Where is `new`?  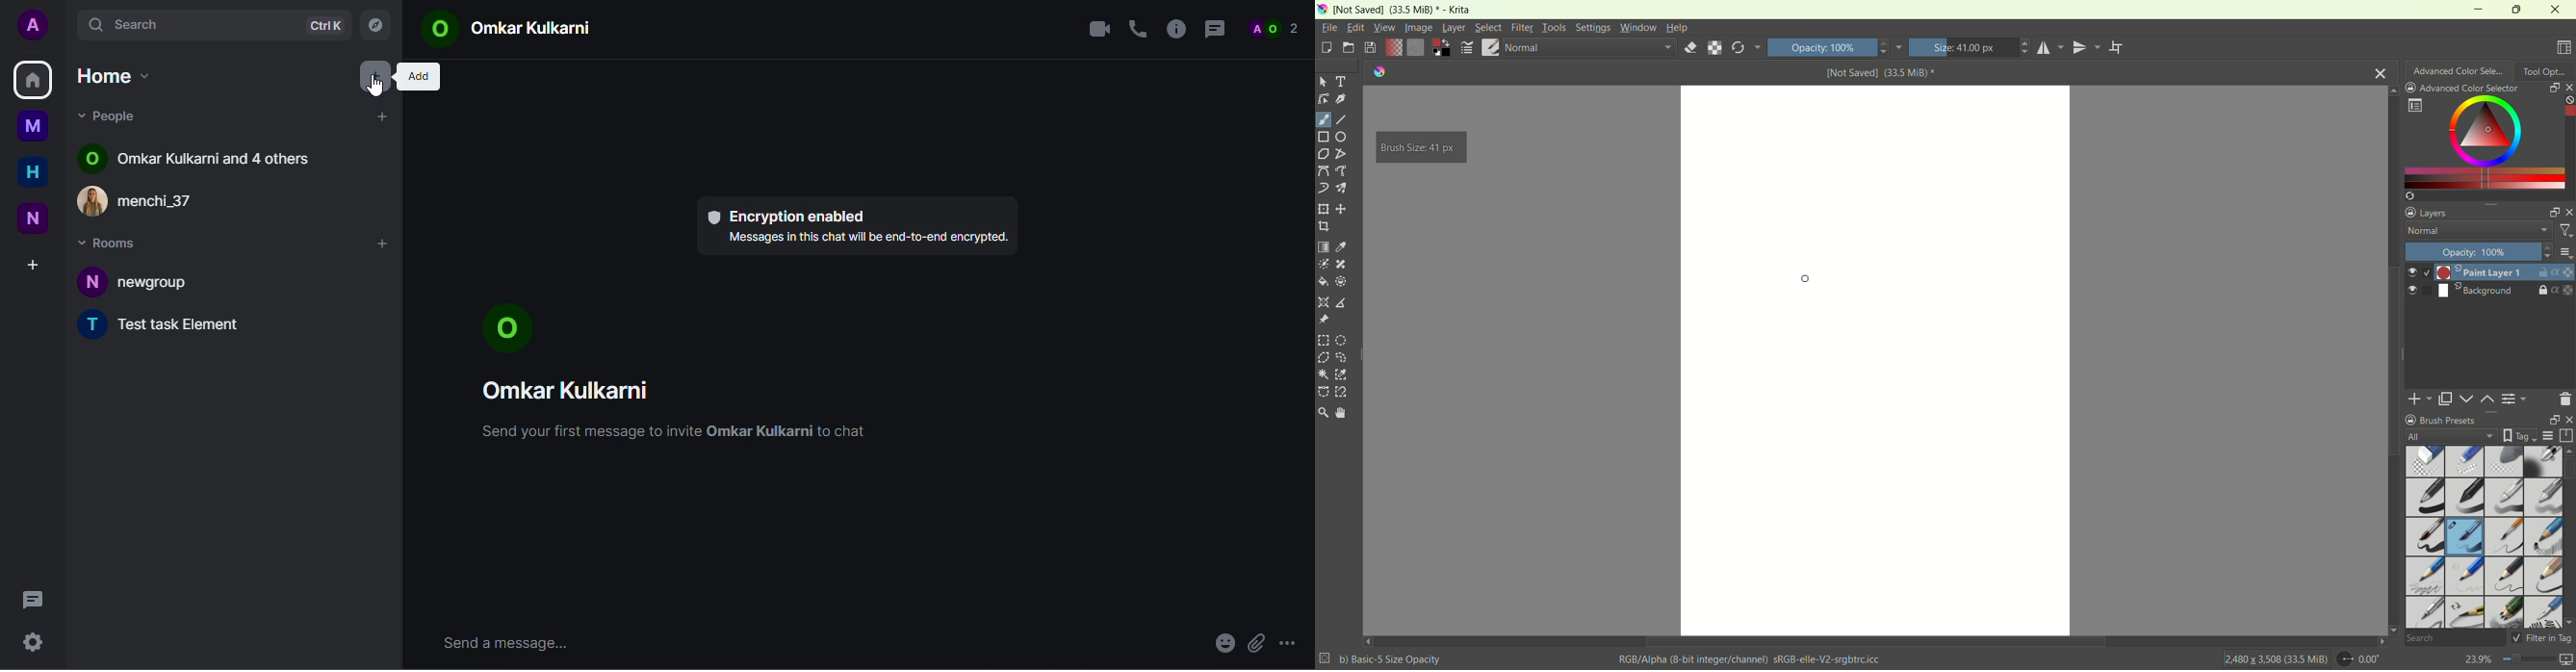 new is located at coordinates (33, 219).